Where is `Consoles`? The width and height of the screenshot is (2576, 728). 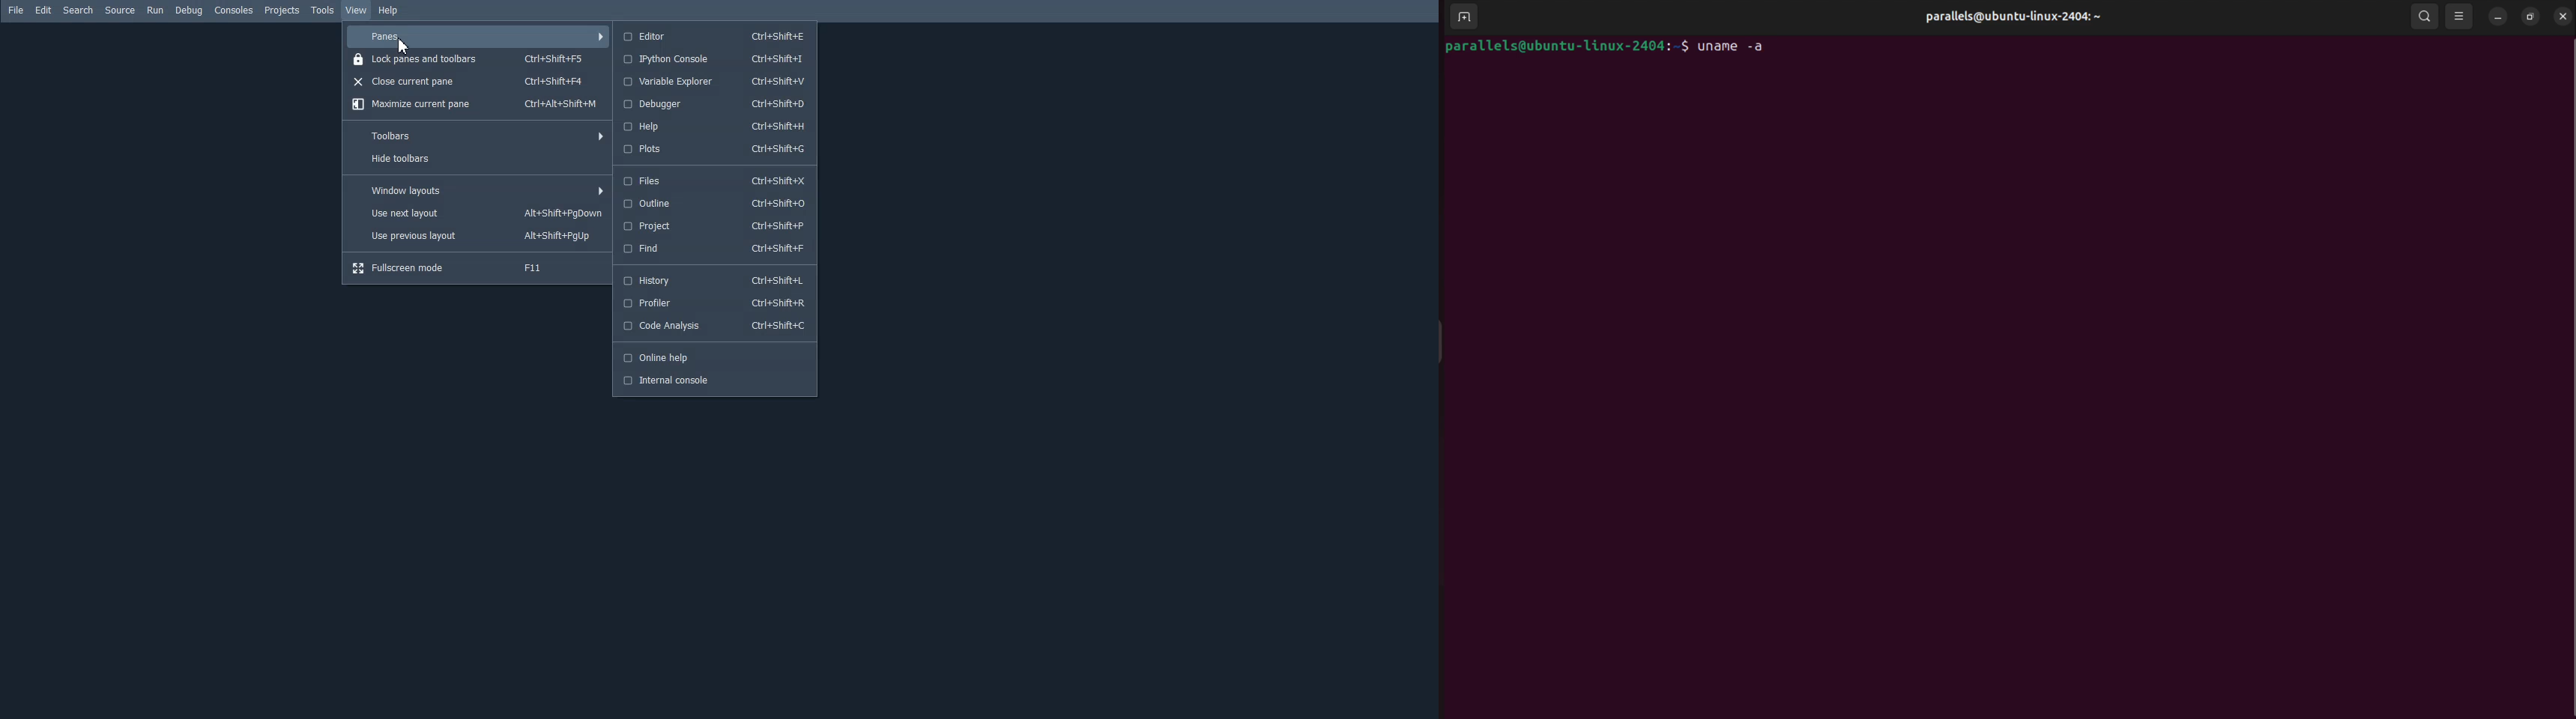 Consoles is located at coordinates (234, 10).